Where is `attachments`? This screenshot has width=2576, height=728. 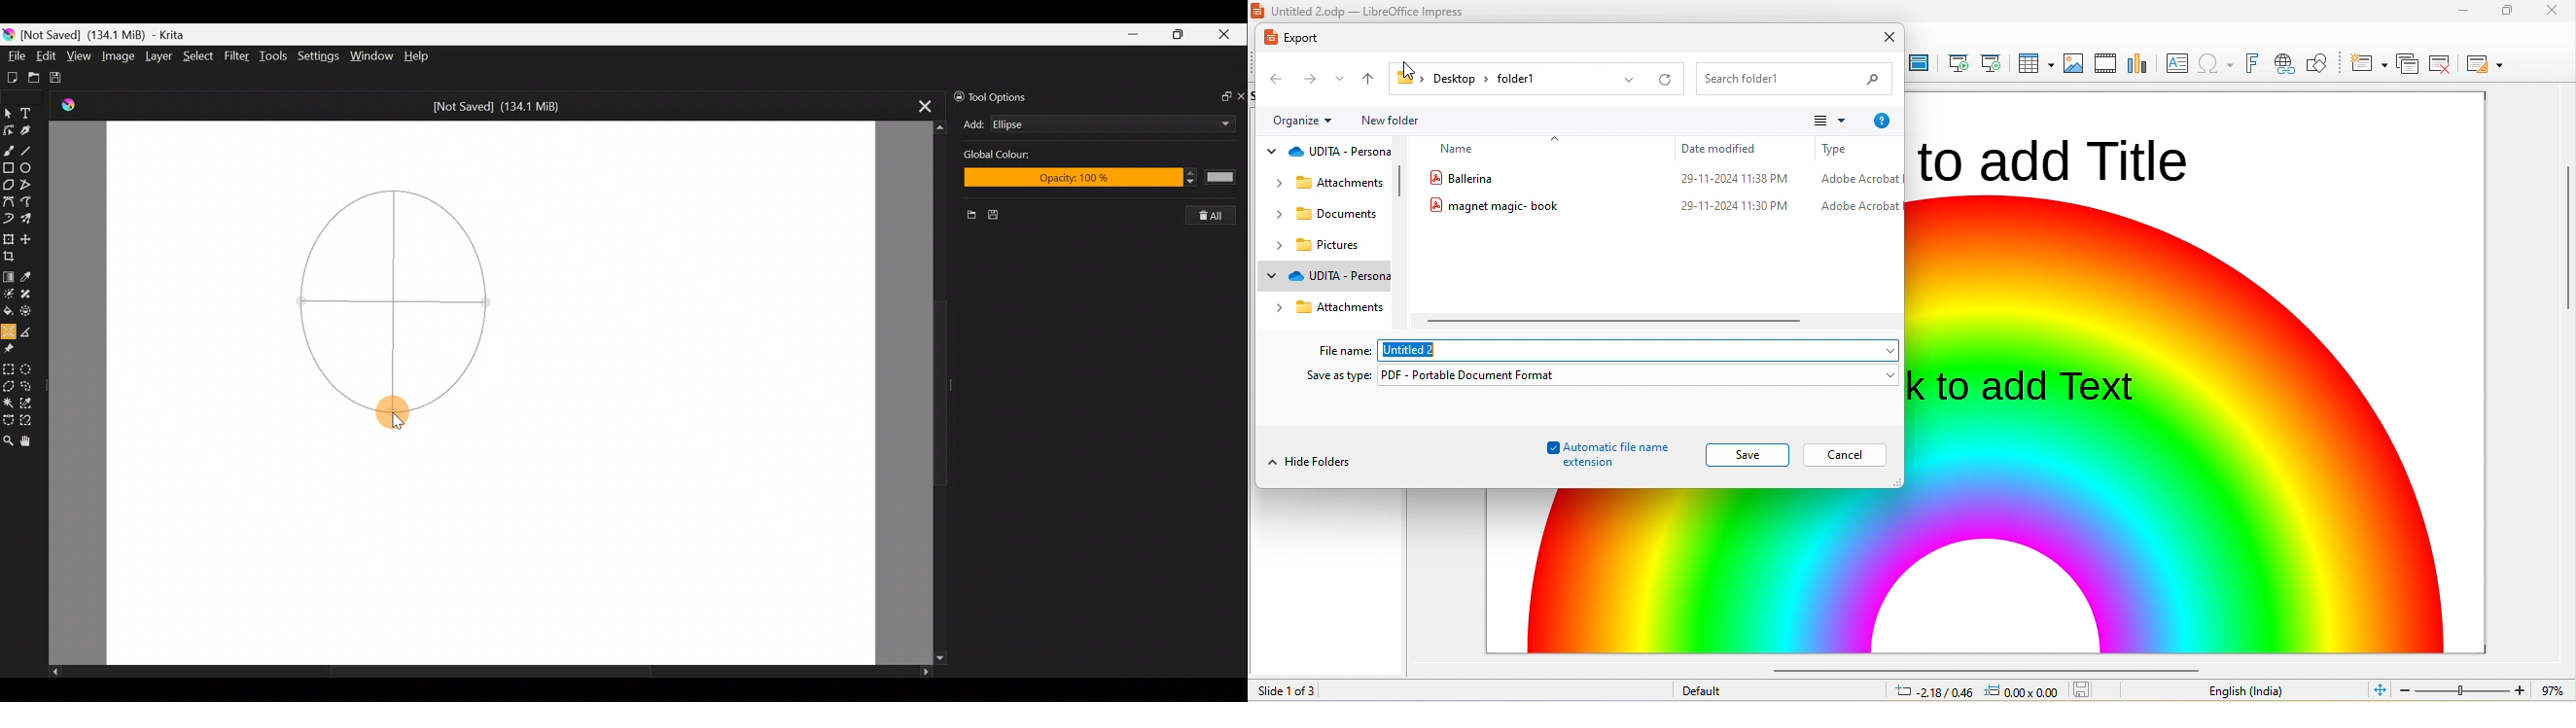
attachments is located at coordinates (1342, 304).